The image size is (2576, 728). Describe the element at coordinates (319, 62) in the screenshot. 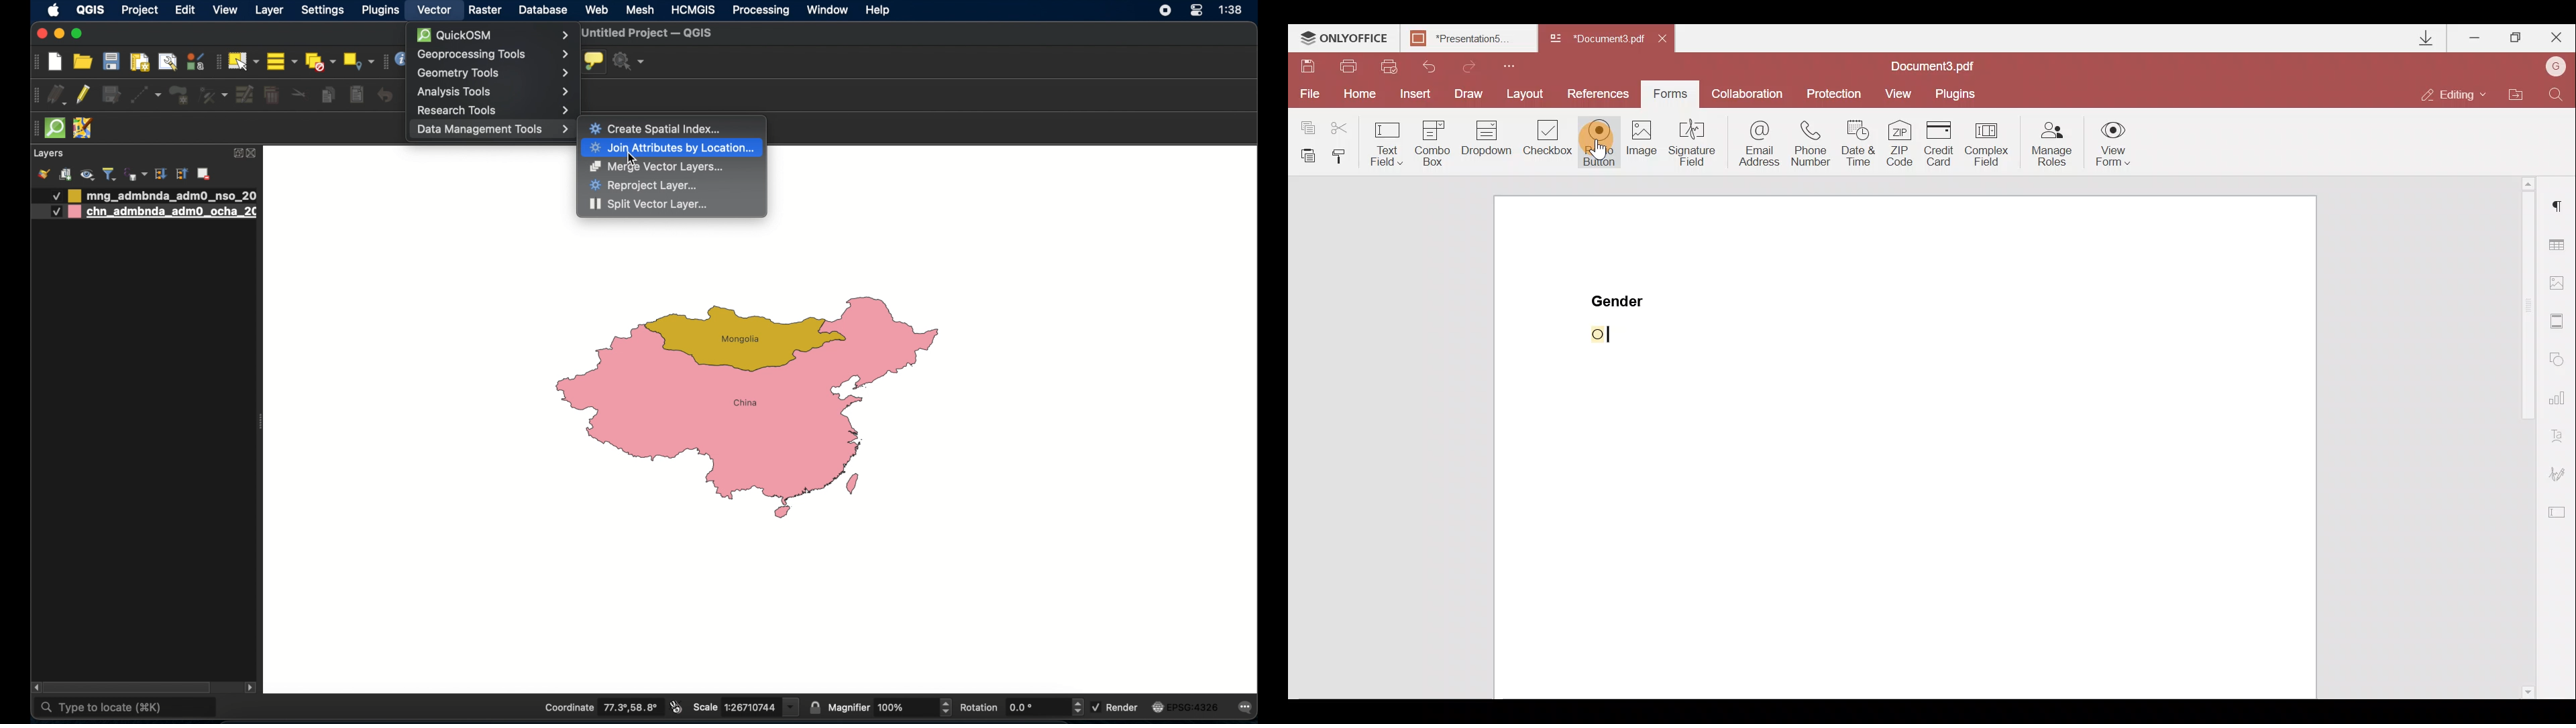

I see `deselect all features` at that location.